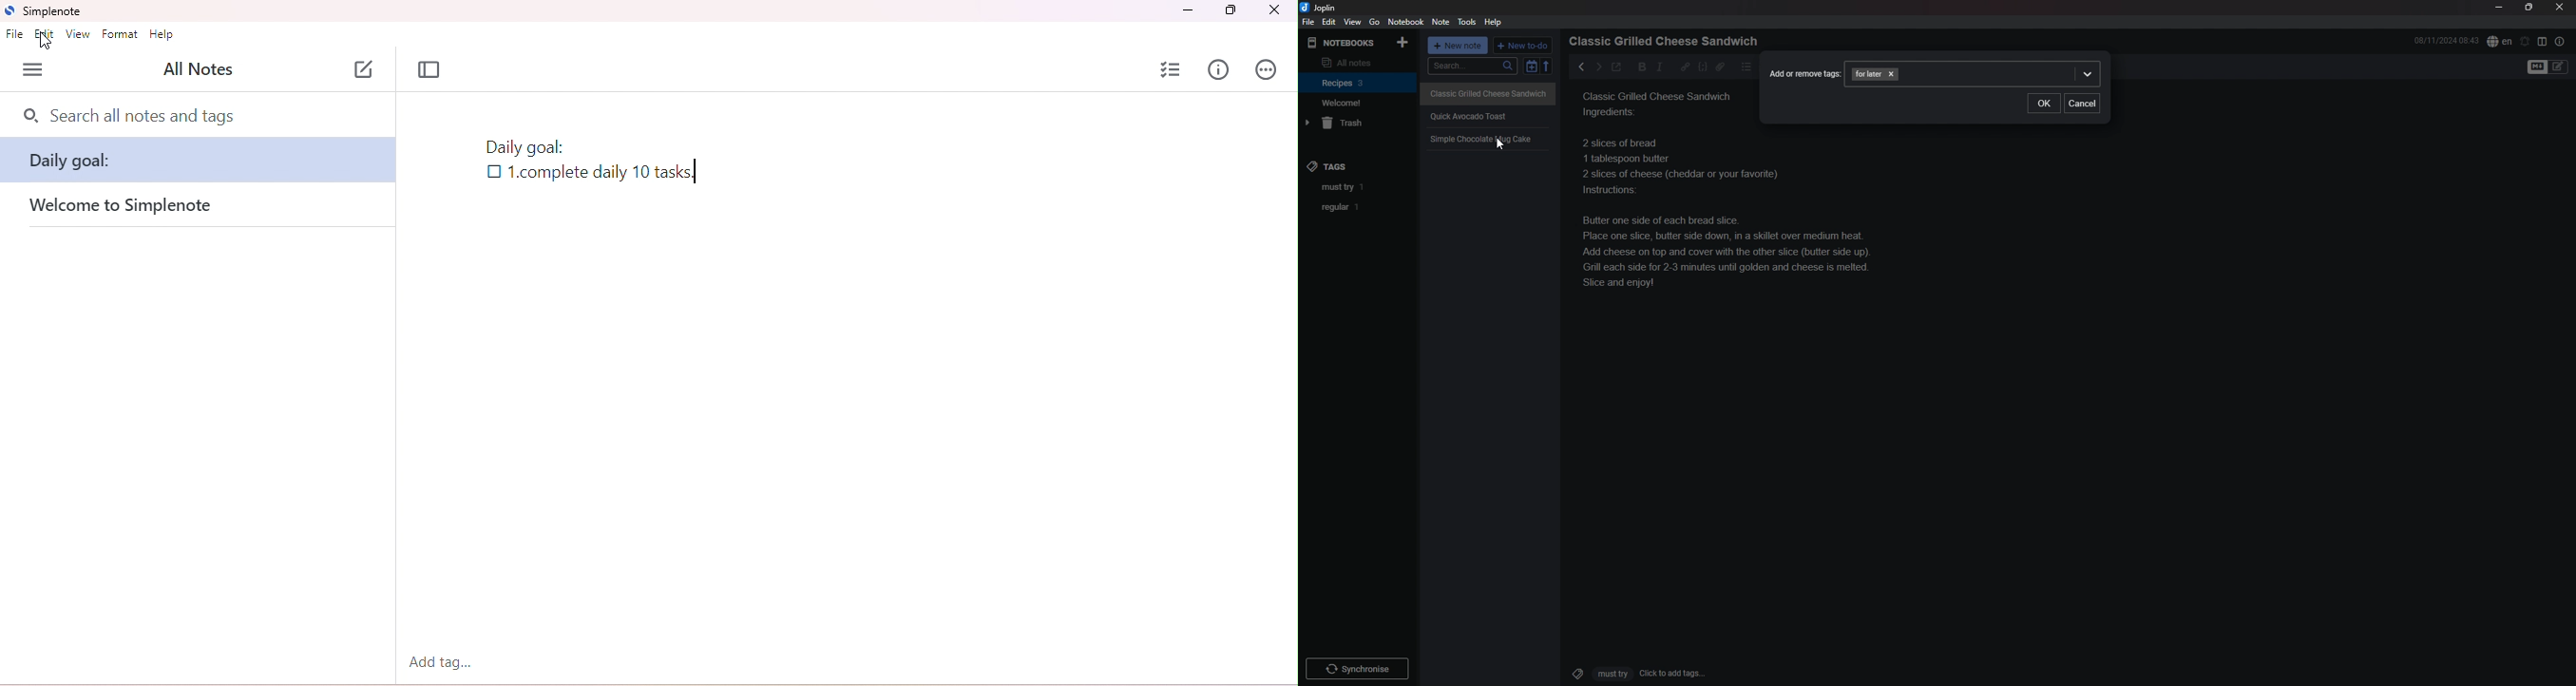 Image resolution: width=2576 pixels, height=700 pixels. Describe the element at coordinates (15, 34) in the screenshot. I see `file` at that location.